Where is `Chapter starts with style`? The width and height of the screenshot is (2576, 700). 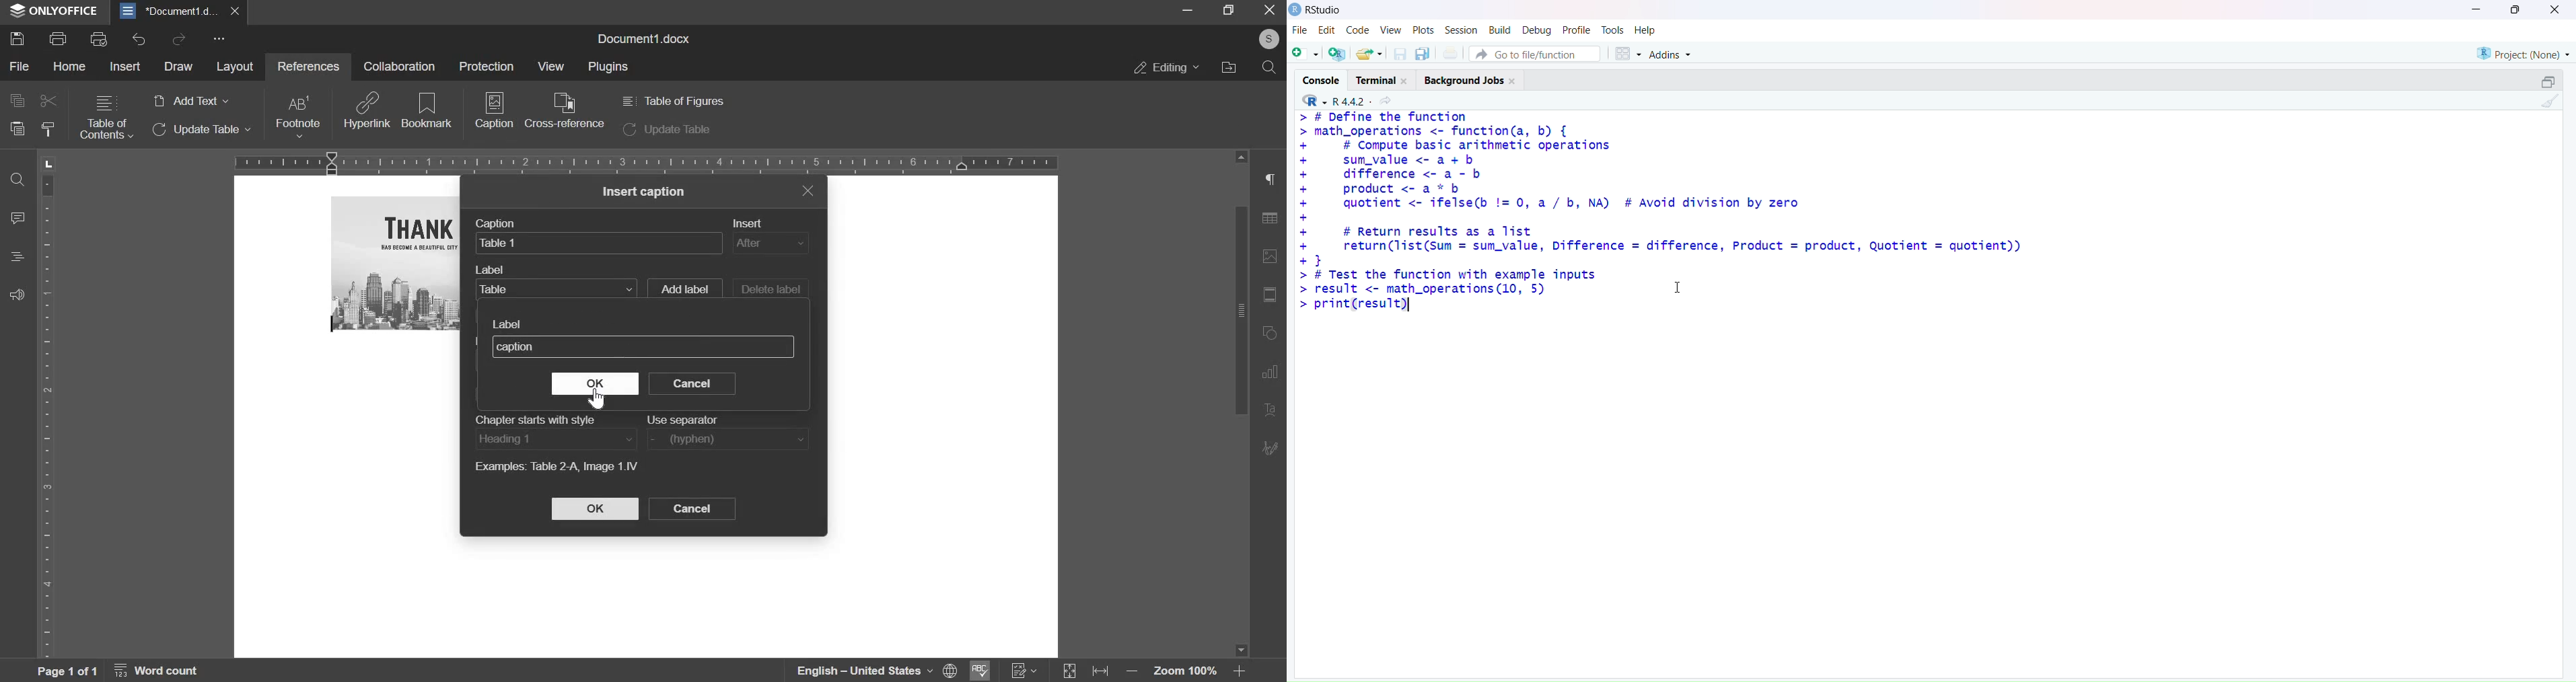 Chapter starts with style is located at coordinates (534, 419).